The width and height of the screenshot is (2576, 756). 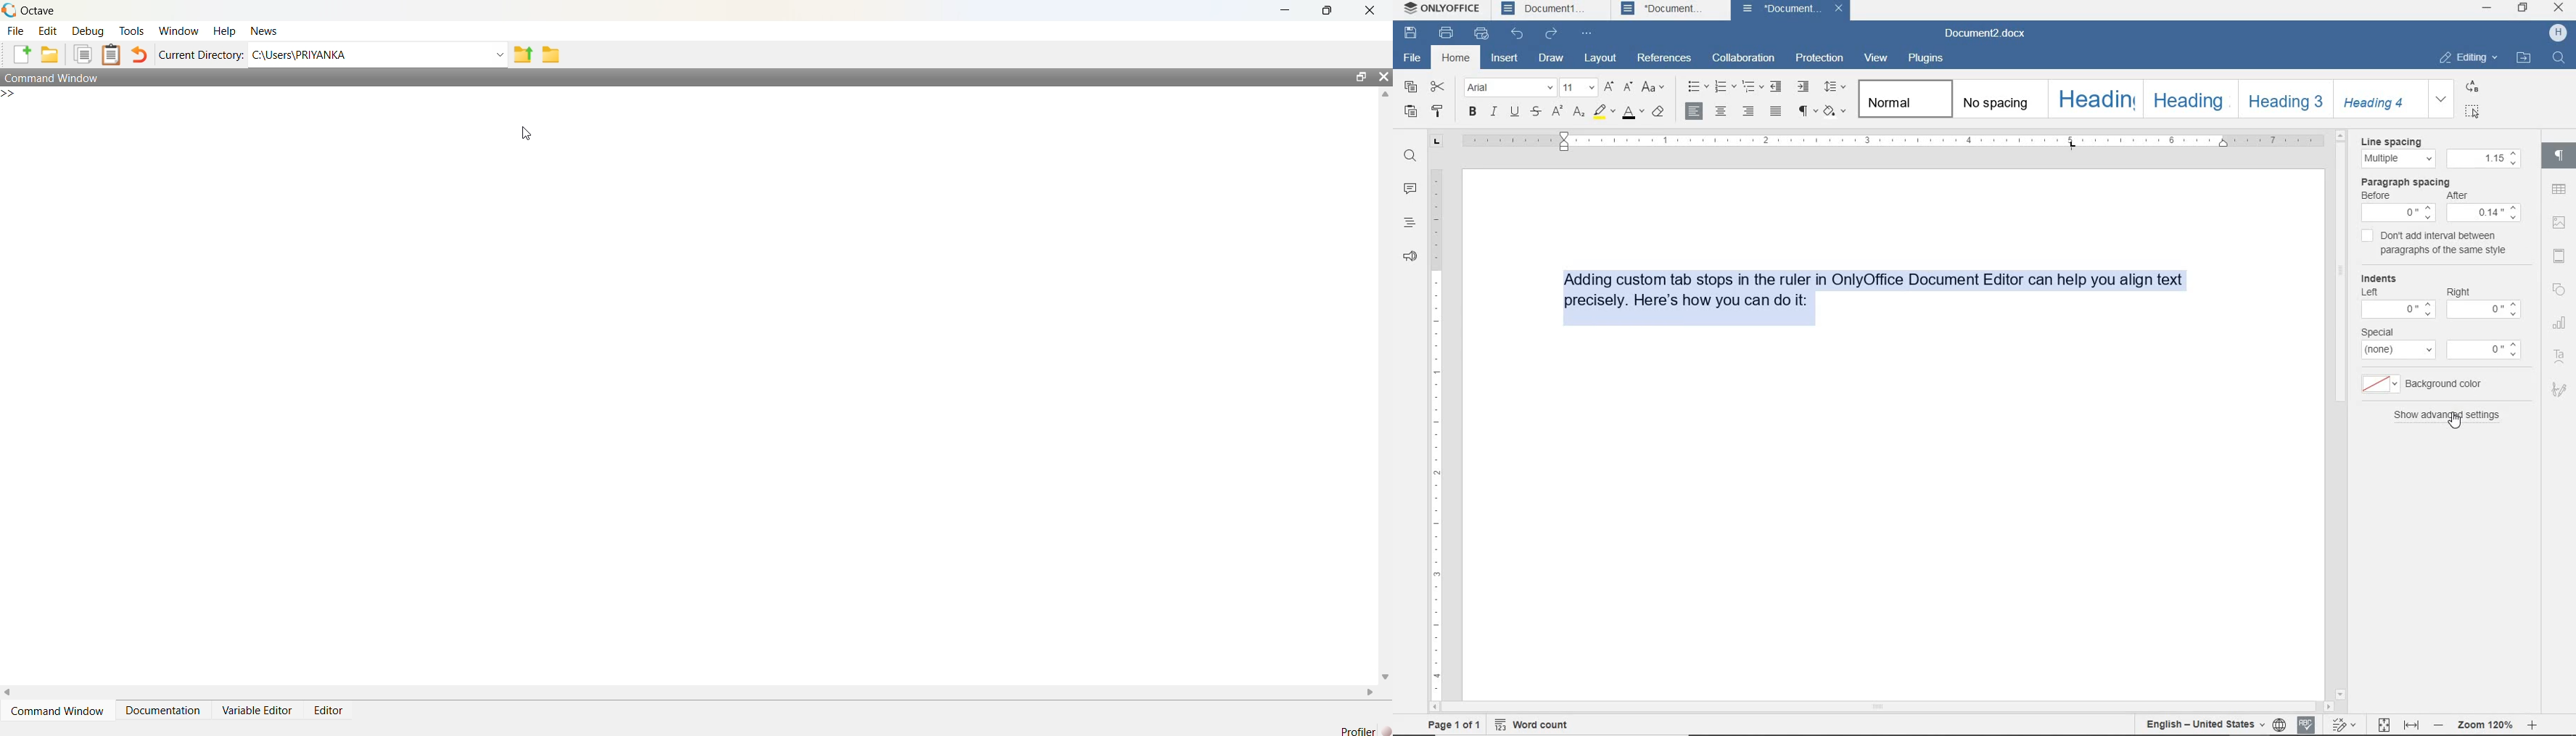 What do you see at coordinates (222, 31) in the screenshot?
I see `Help` at bounding box center [222, 31].